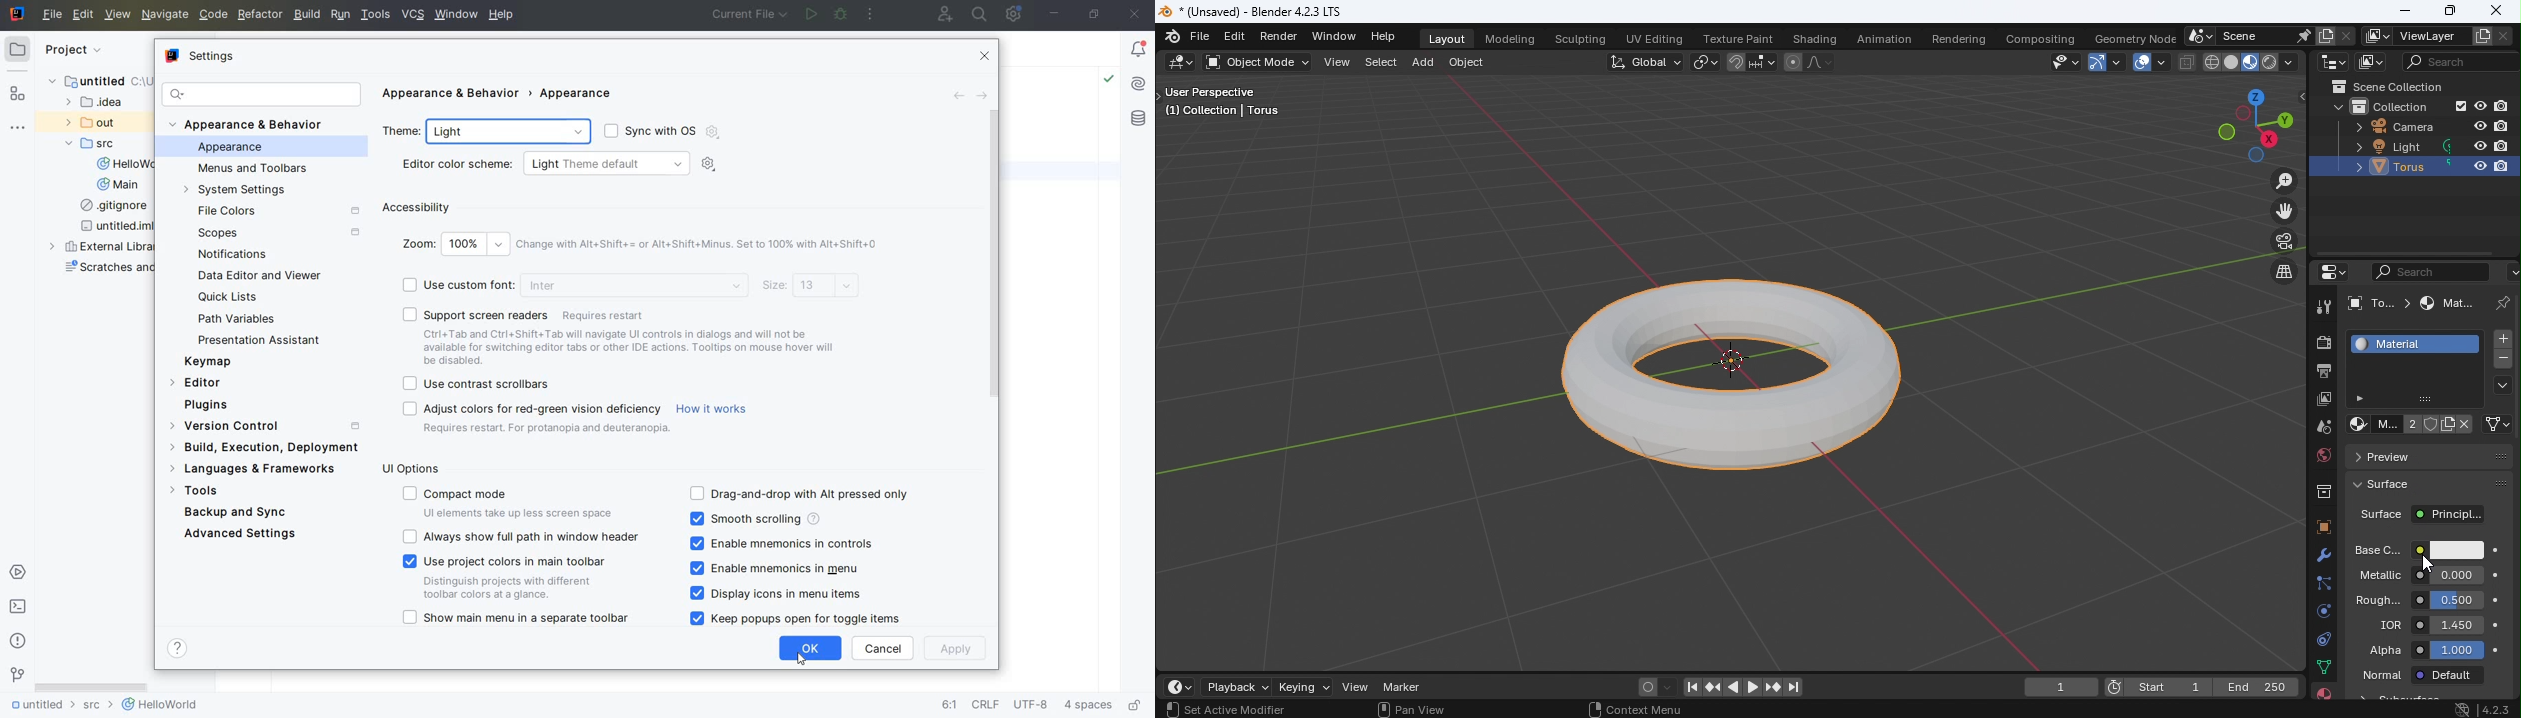 The image size is (2548, 728). Describe the element at coordinates (2281, 240) in the screenshot. I see `Toggle the camera view` at that location.